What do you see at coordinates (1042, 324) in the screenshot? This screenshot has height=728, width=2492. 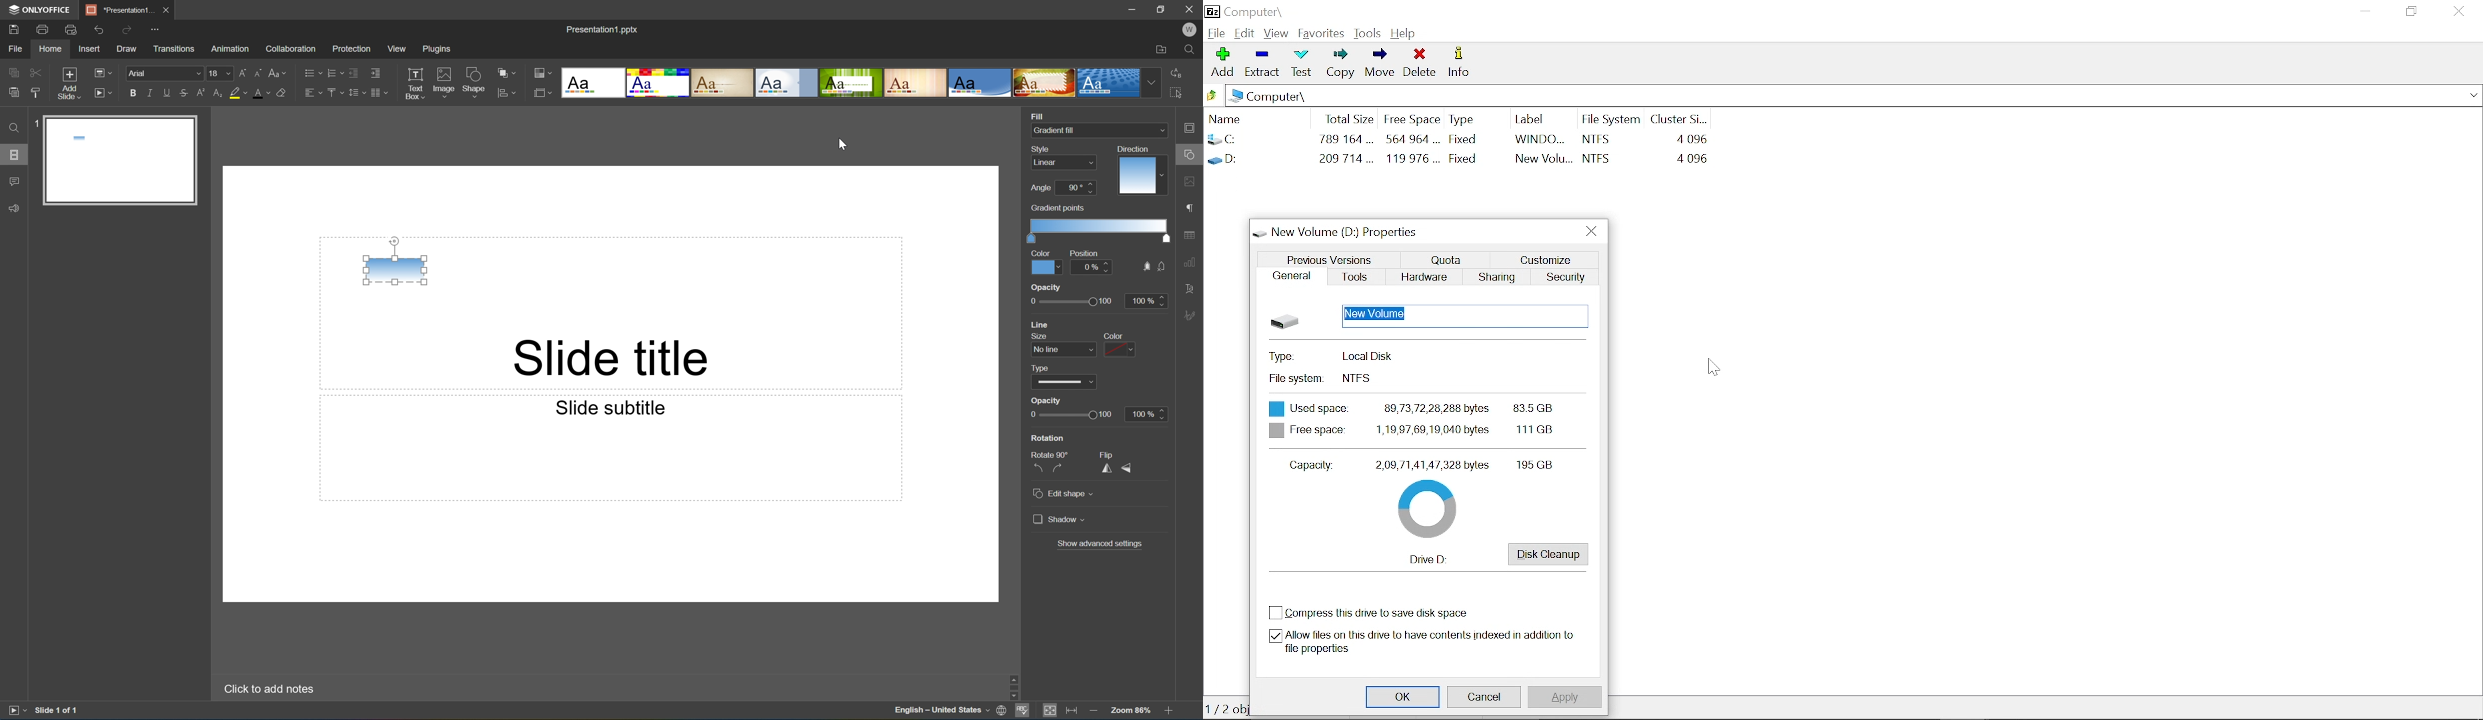 I see `line` at bounding box center [1042, 324].